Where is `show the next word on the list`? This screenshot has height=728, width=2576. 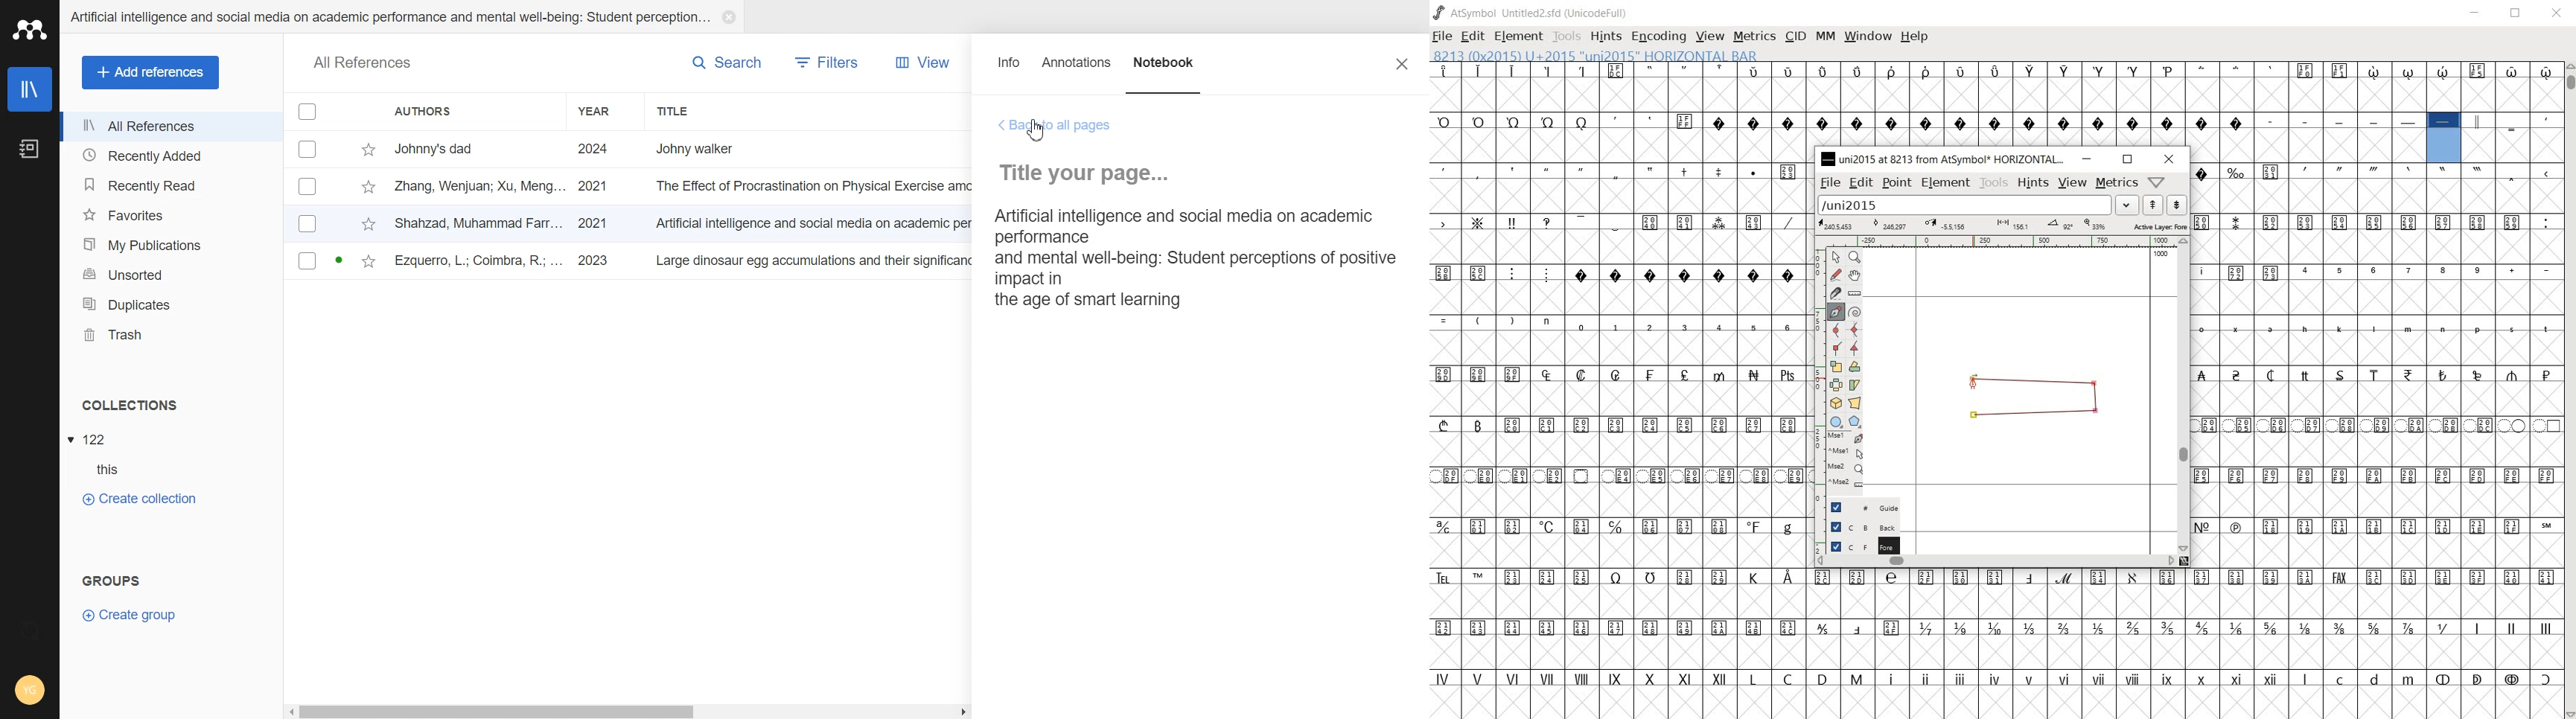
show the next word on the list is located at coordinates (2152, 205).